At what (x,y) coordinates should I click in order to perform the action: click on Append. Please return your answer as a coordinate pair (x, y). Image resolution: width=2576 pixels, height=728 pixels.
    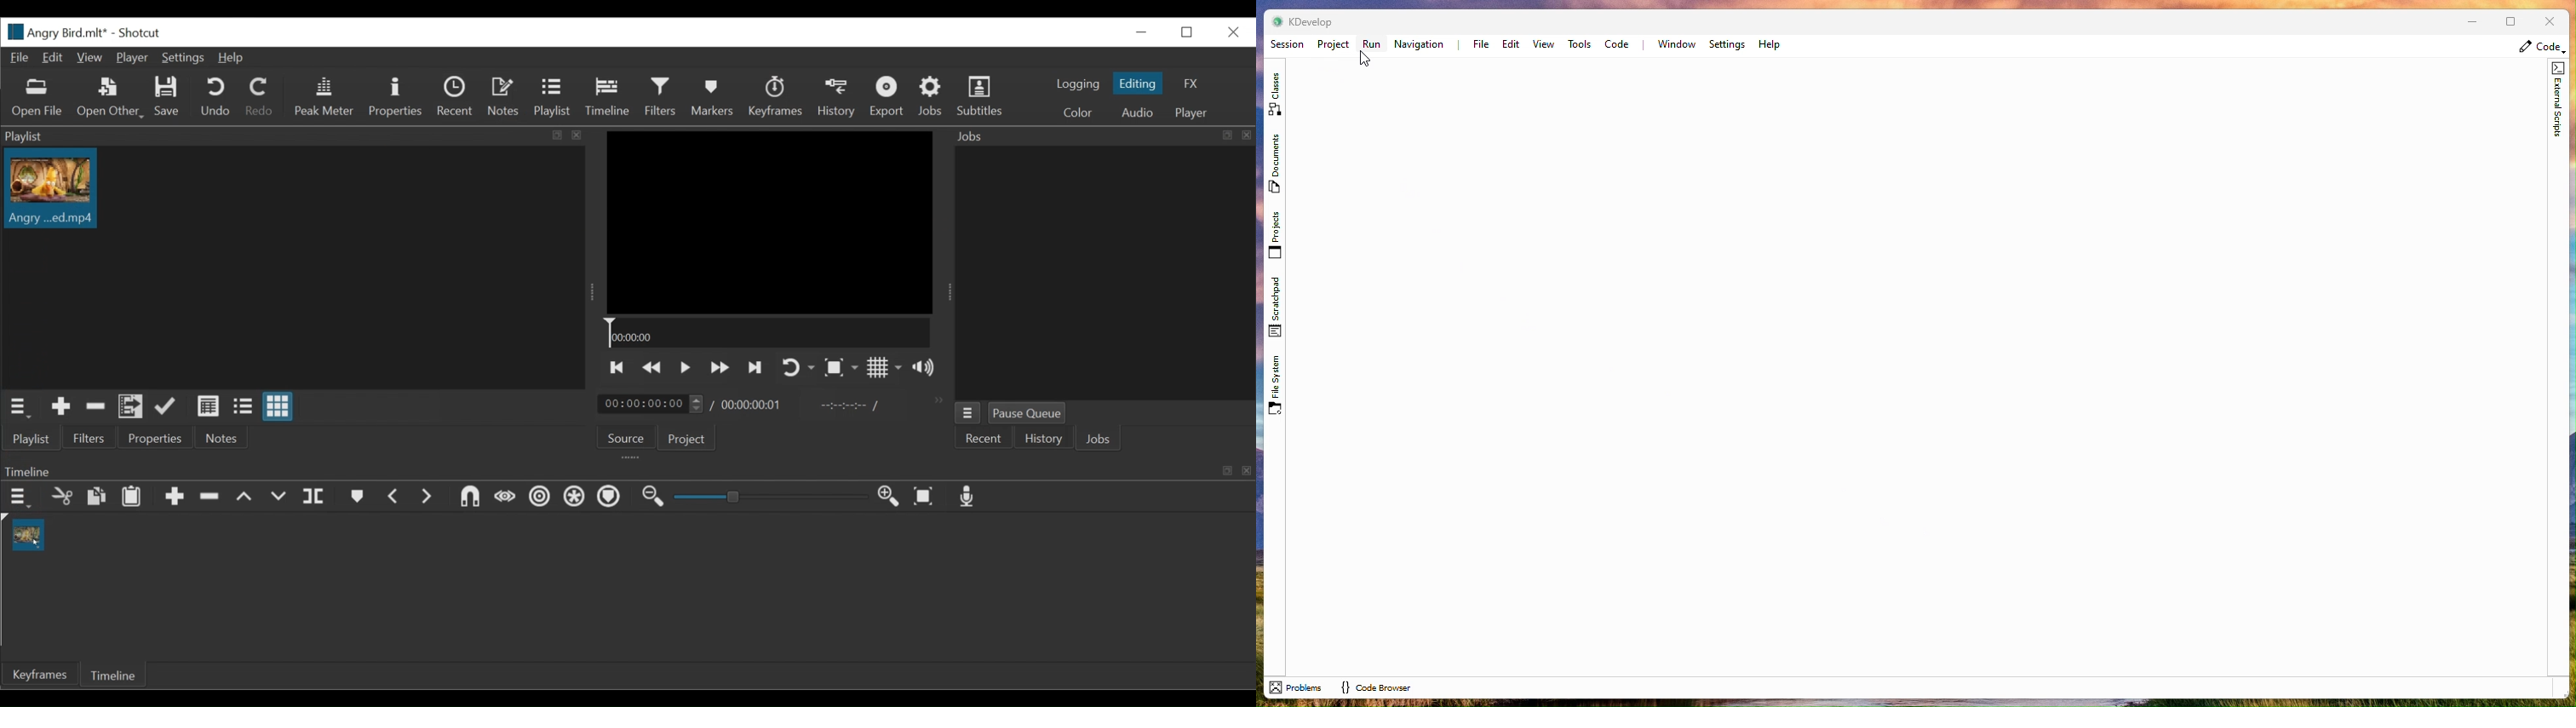
    Looking at the image, I should click on (176, 496).